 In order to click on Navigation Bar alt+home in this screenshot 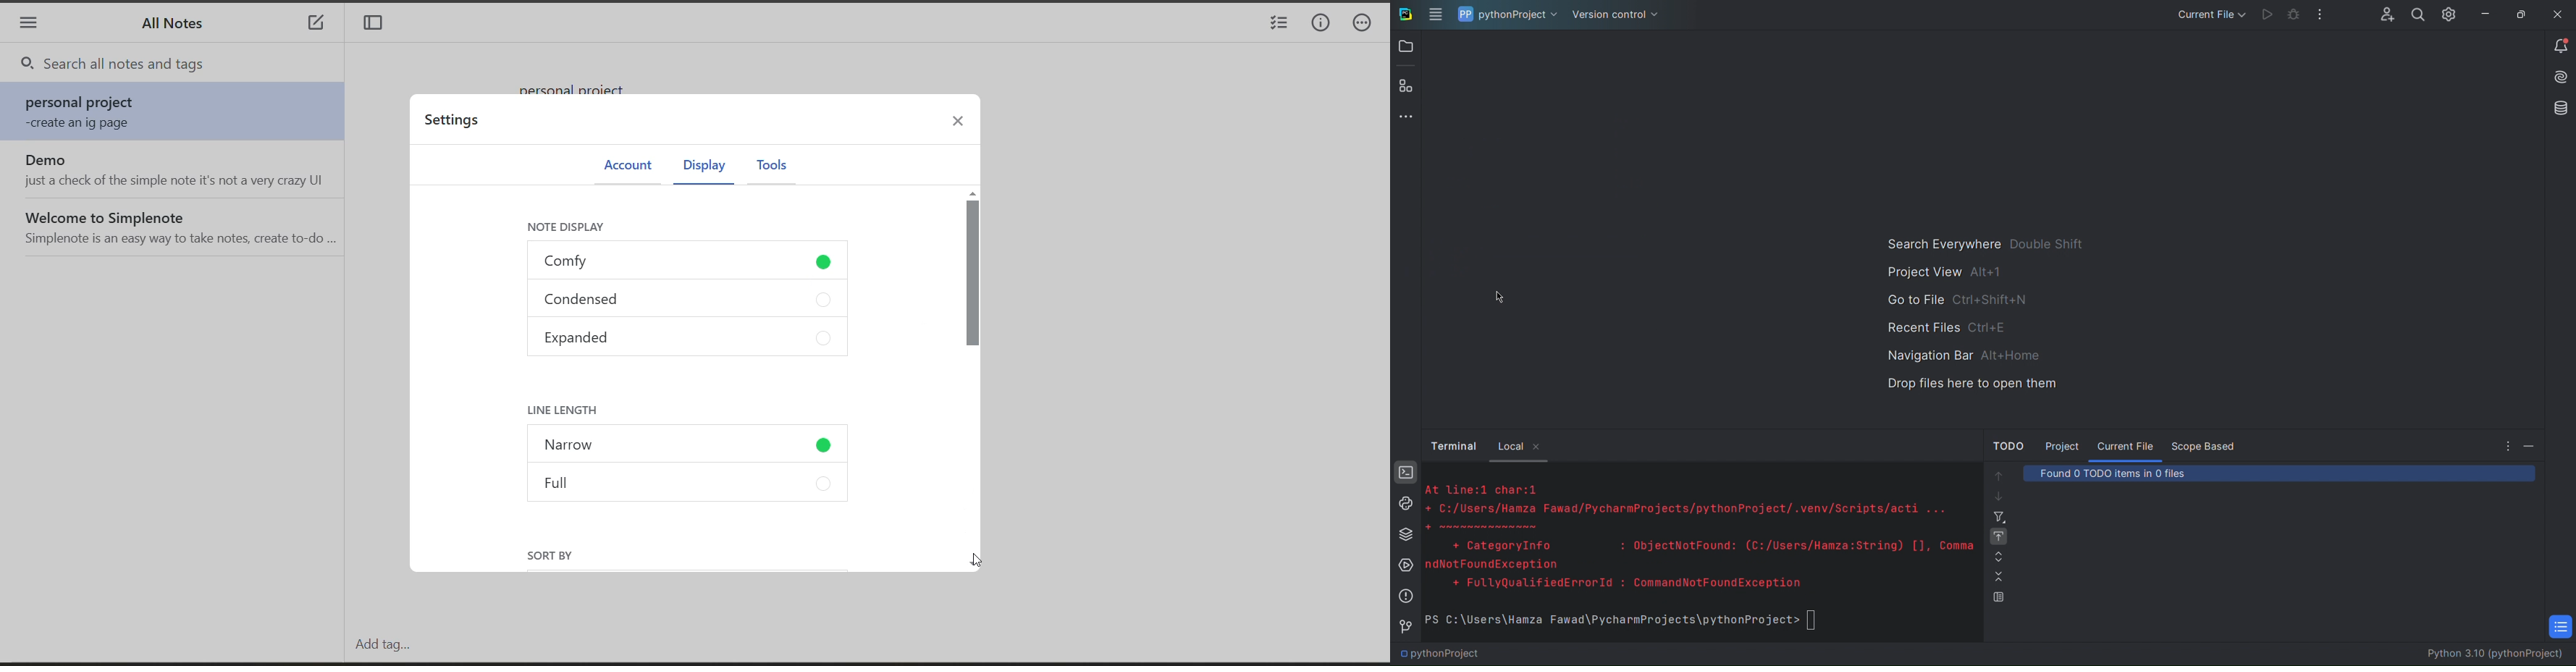, I will do `click(1960, 355)`.